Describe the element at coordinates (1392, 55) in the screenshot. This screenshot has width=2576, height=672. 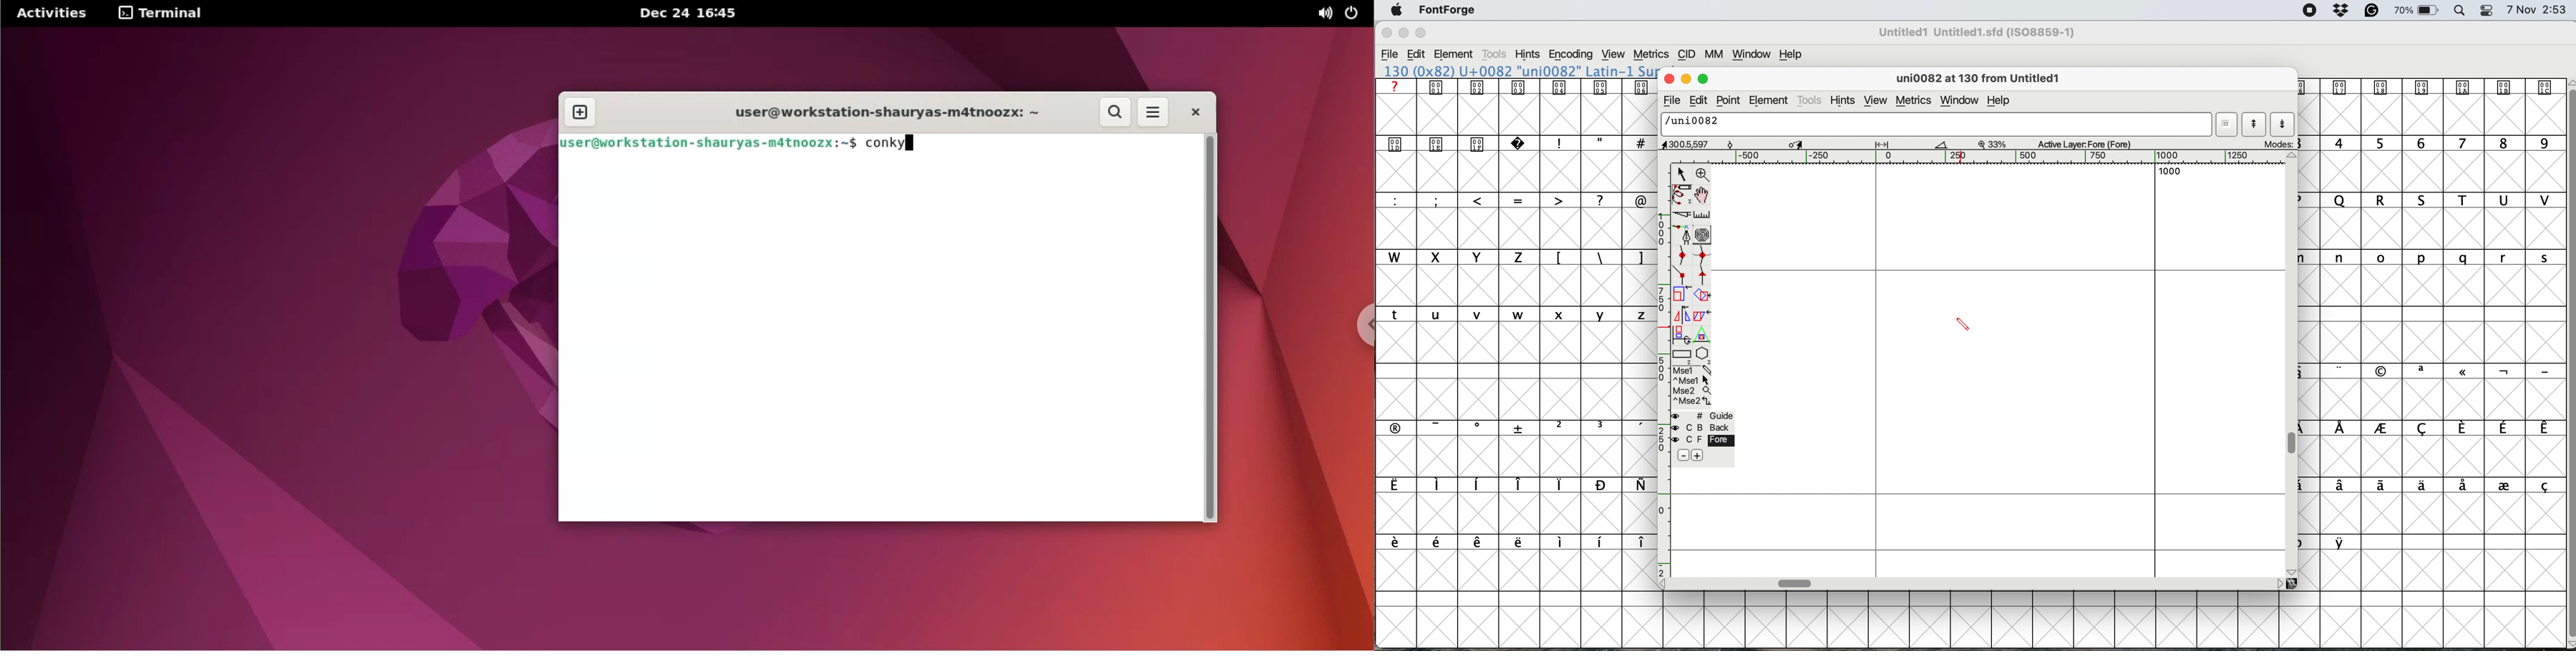
I see `file` at that location.